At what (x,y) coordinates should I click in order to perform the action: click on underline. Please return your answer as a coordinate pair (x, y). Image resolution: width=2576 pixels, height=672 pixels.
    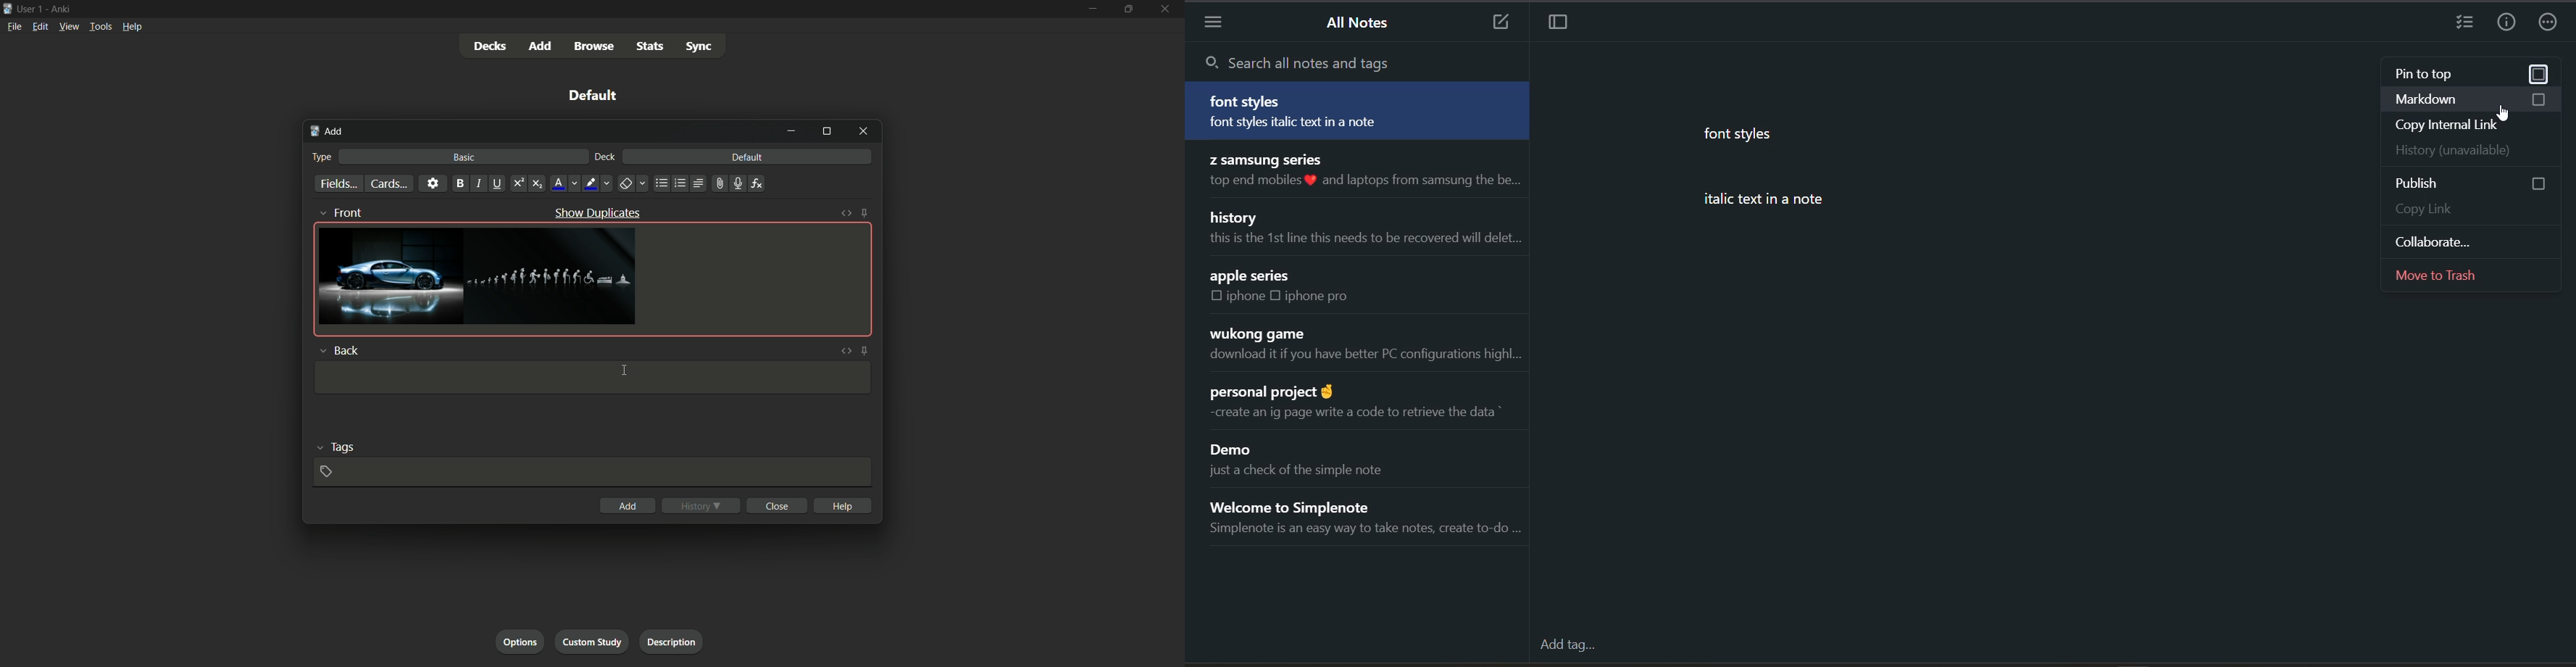
    Looking at the image, I should click on (499, 183).